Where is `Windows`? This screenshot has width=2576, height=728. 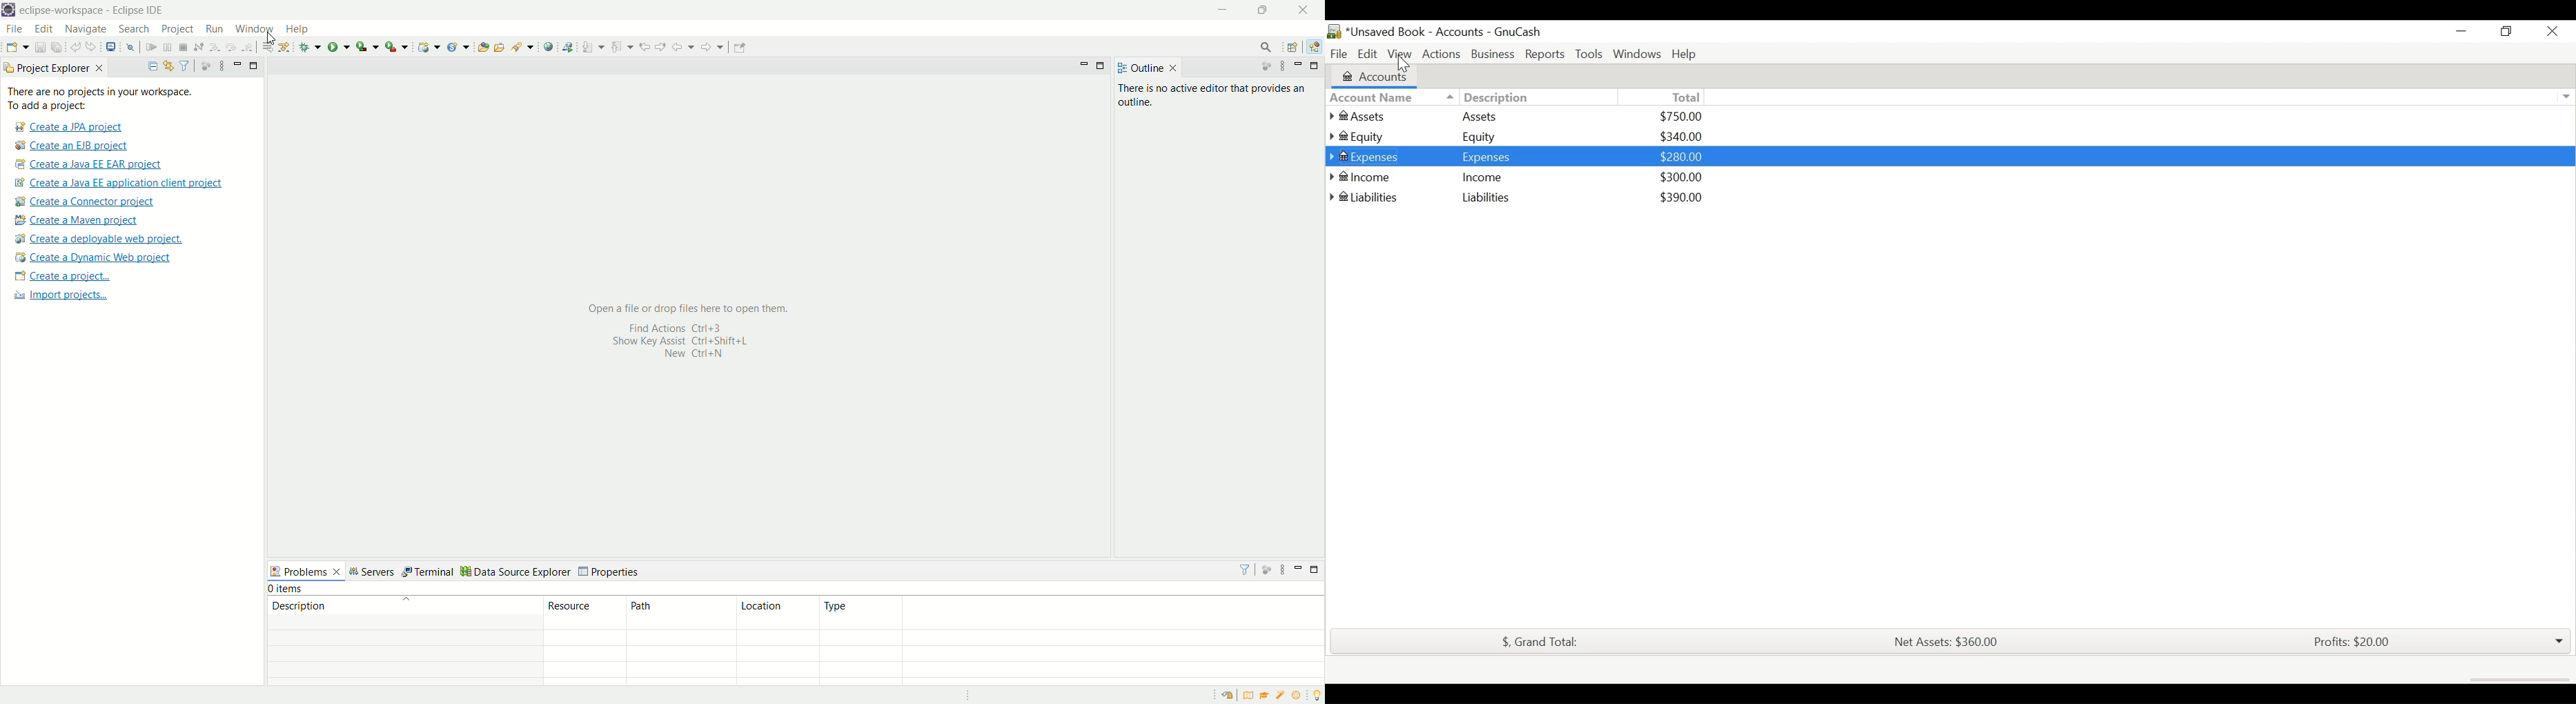
Windows is located at coordinates (1637, 54).